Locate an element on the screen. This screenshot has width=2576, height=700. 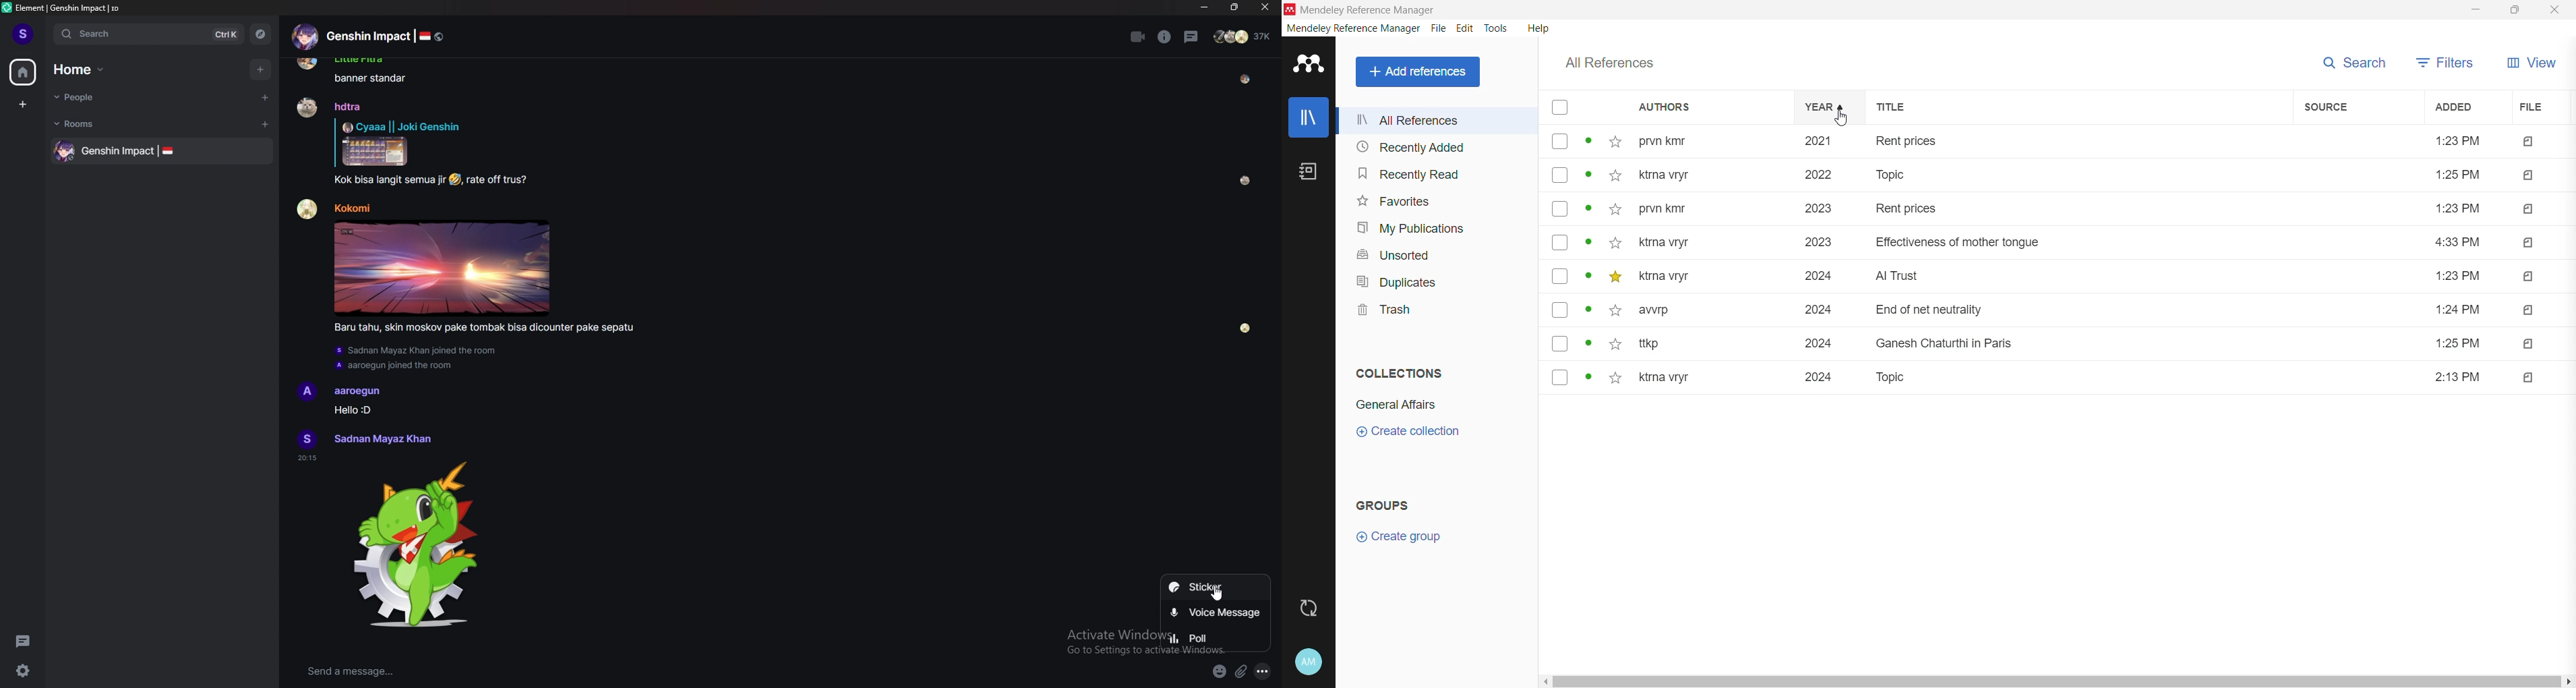
resize is located at coordinates (1234, 7).